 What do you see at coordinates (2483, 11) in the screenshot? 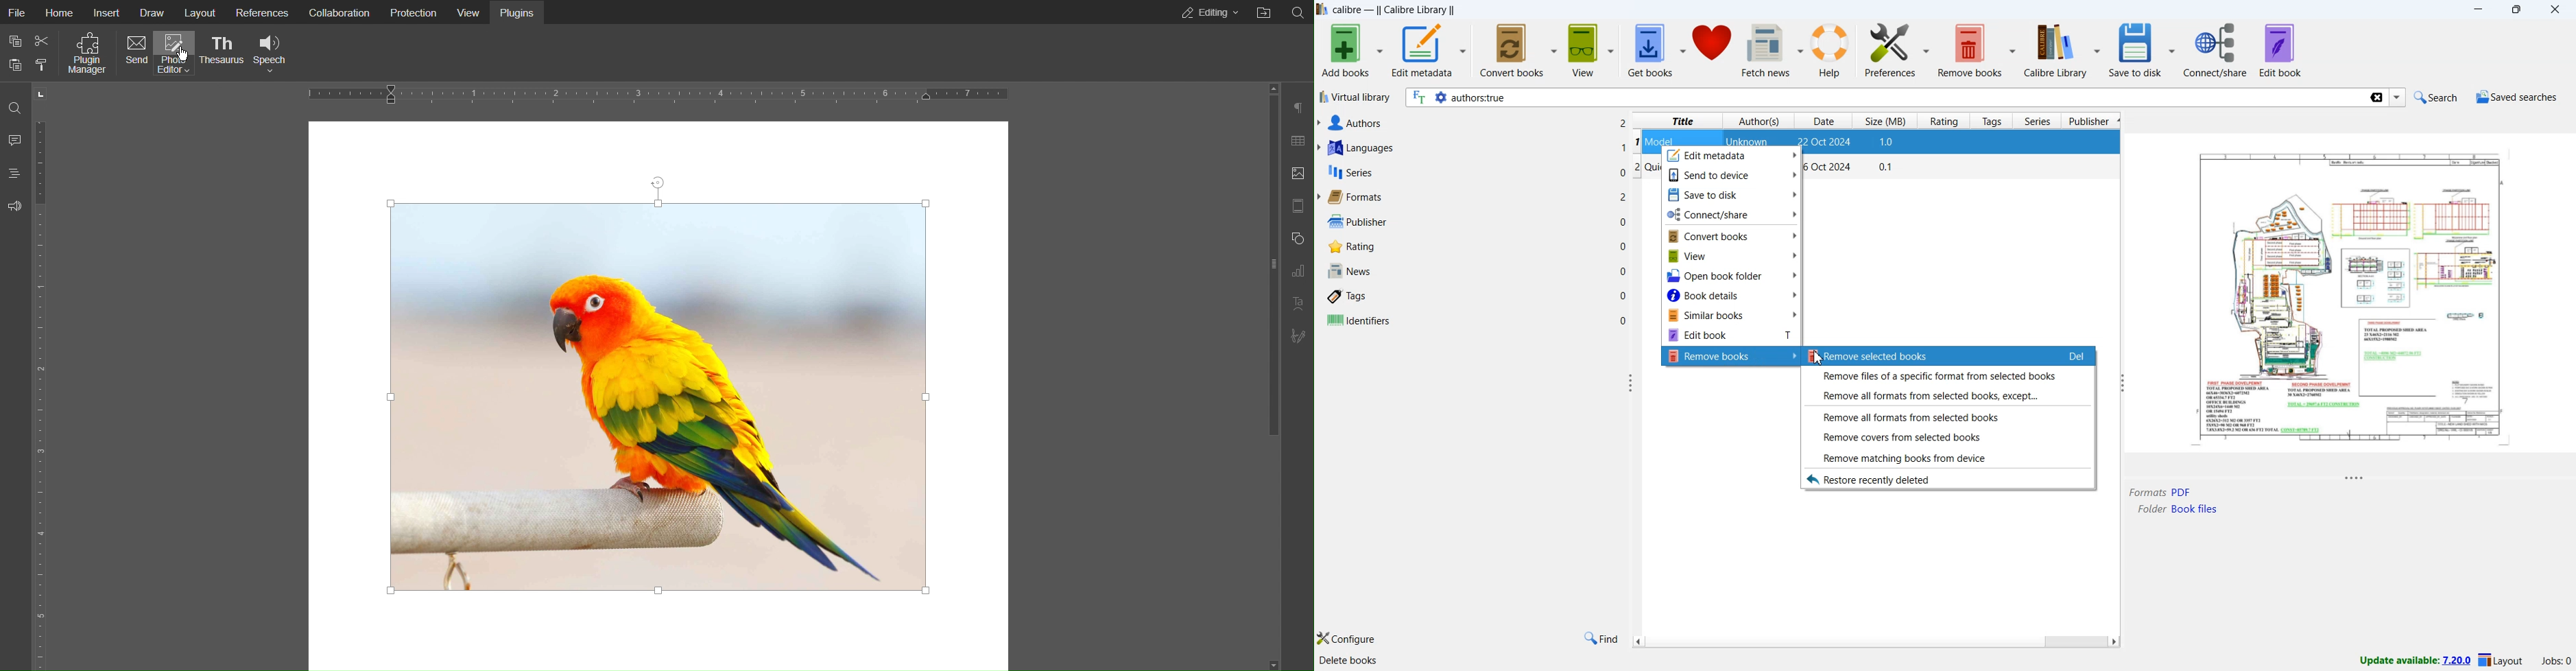
I see `minimize` at bounding box center [2483, 11].